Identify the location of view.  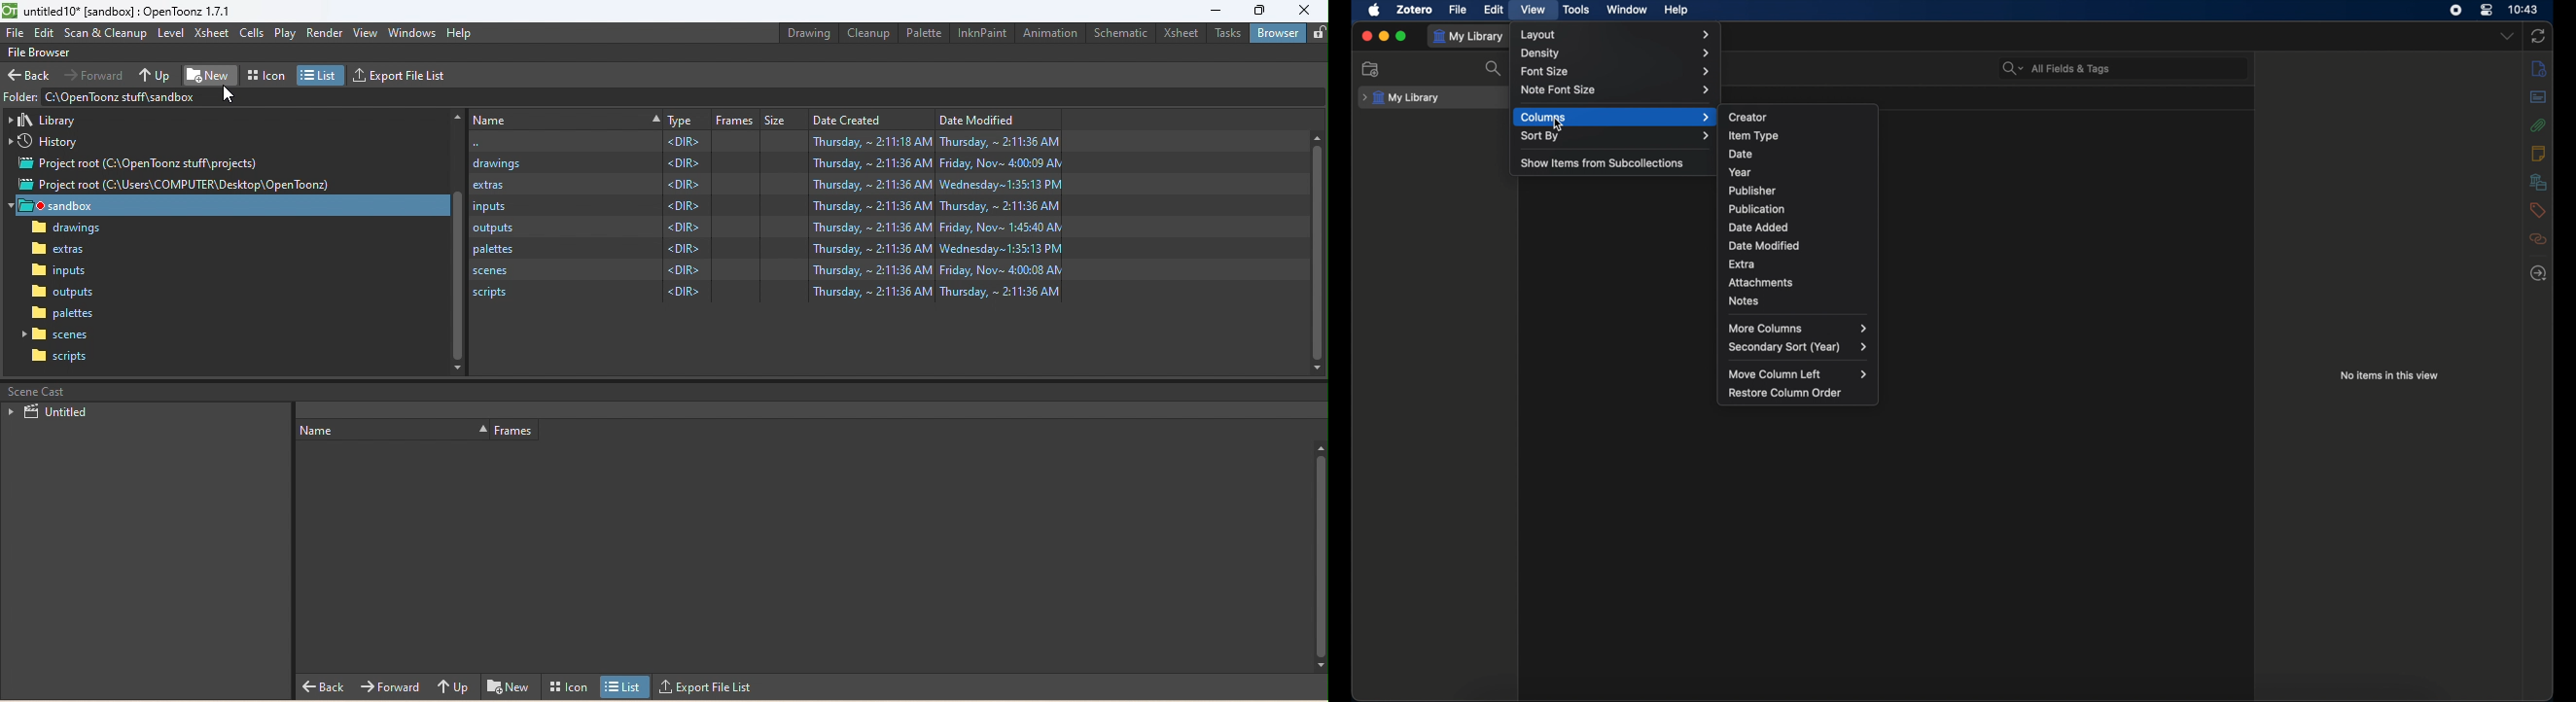
(1532, 10).